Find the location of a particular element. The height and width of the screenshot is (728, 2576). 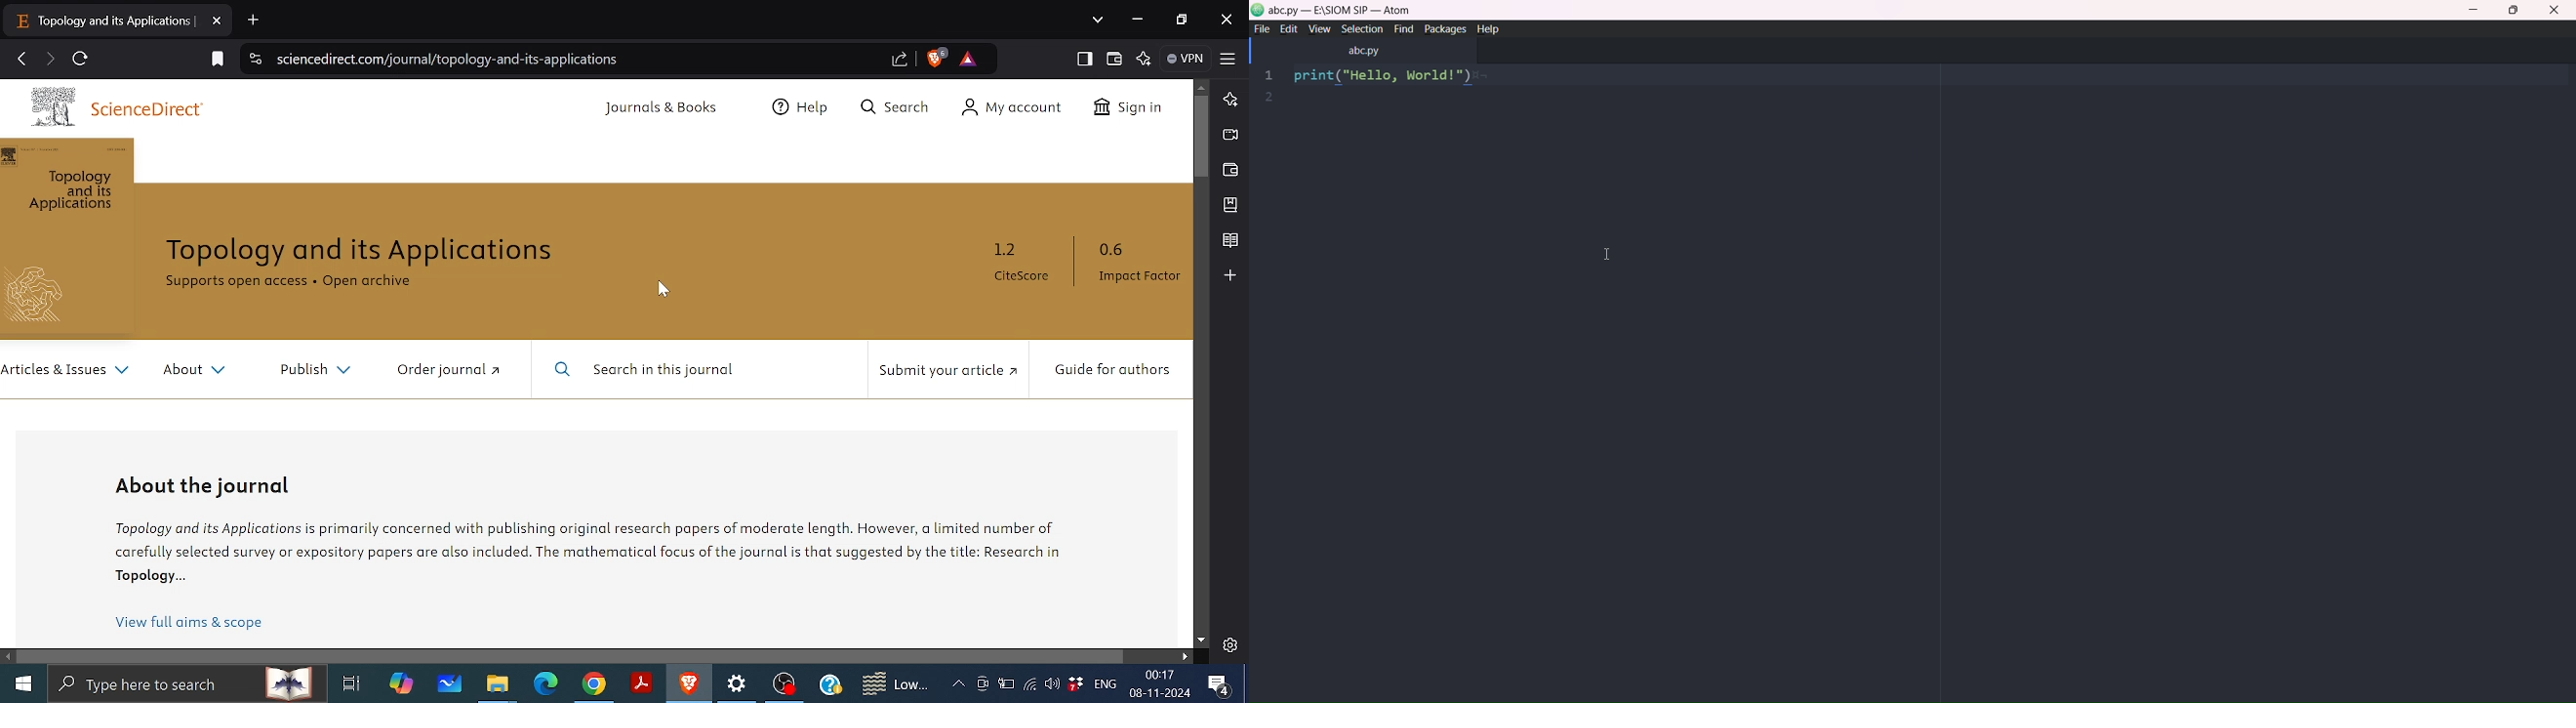

find is located at coordinates (1403, 30).